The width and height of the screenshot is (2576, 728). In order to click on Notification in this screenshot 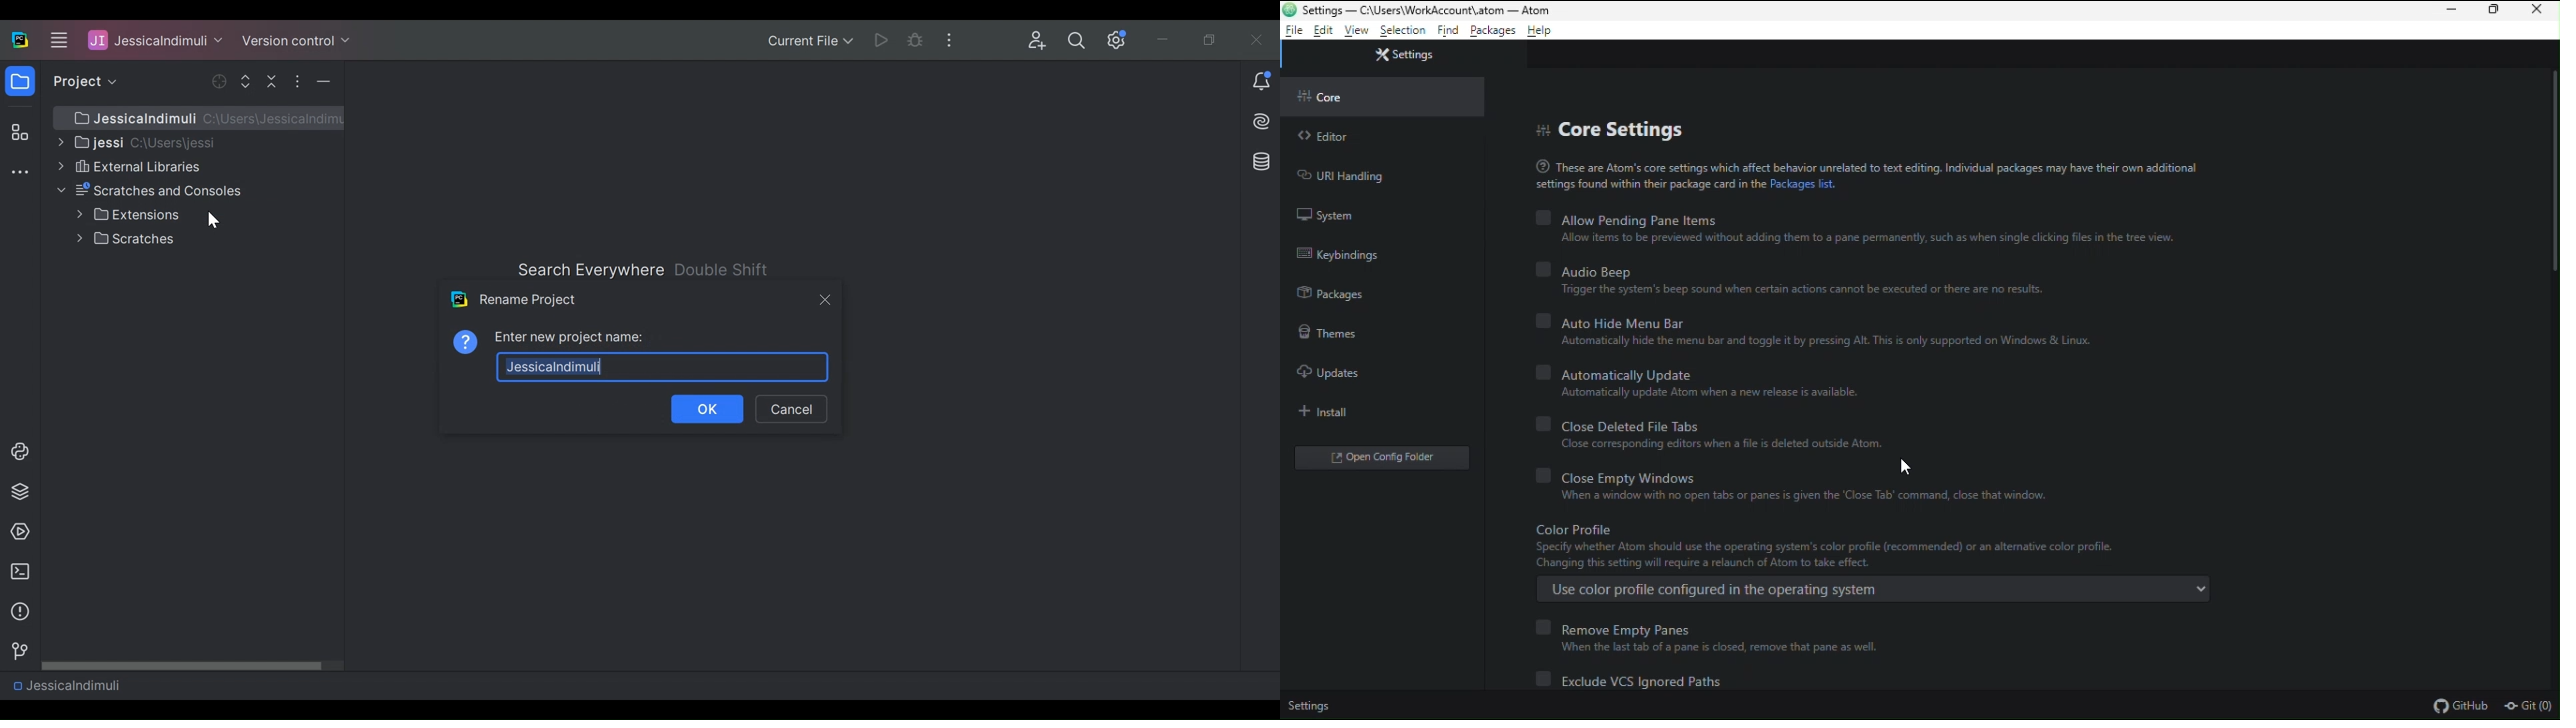, I will do `click(1261, 83)`.